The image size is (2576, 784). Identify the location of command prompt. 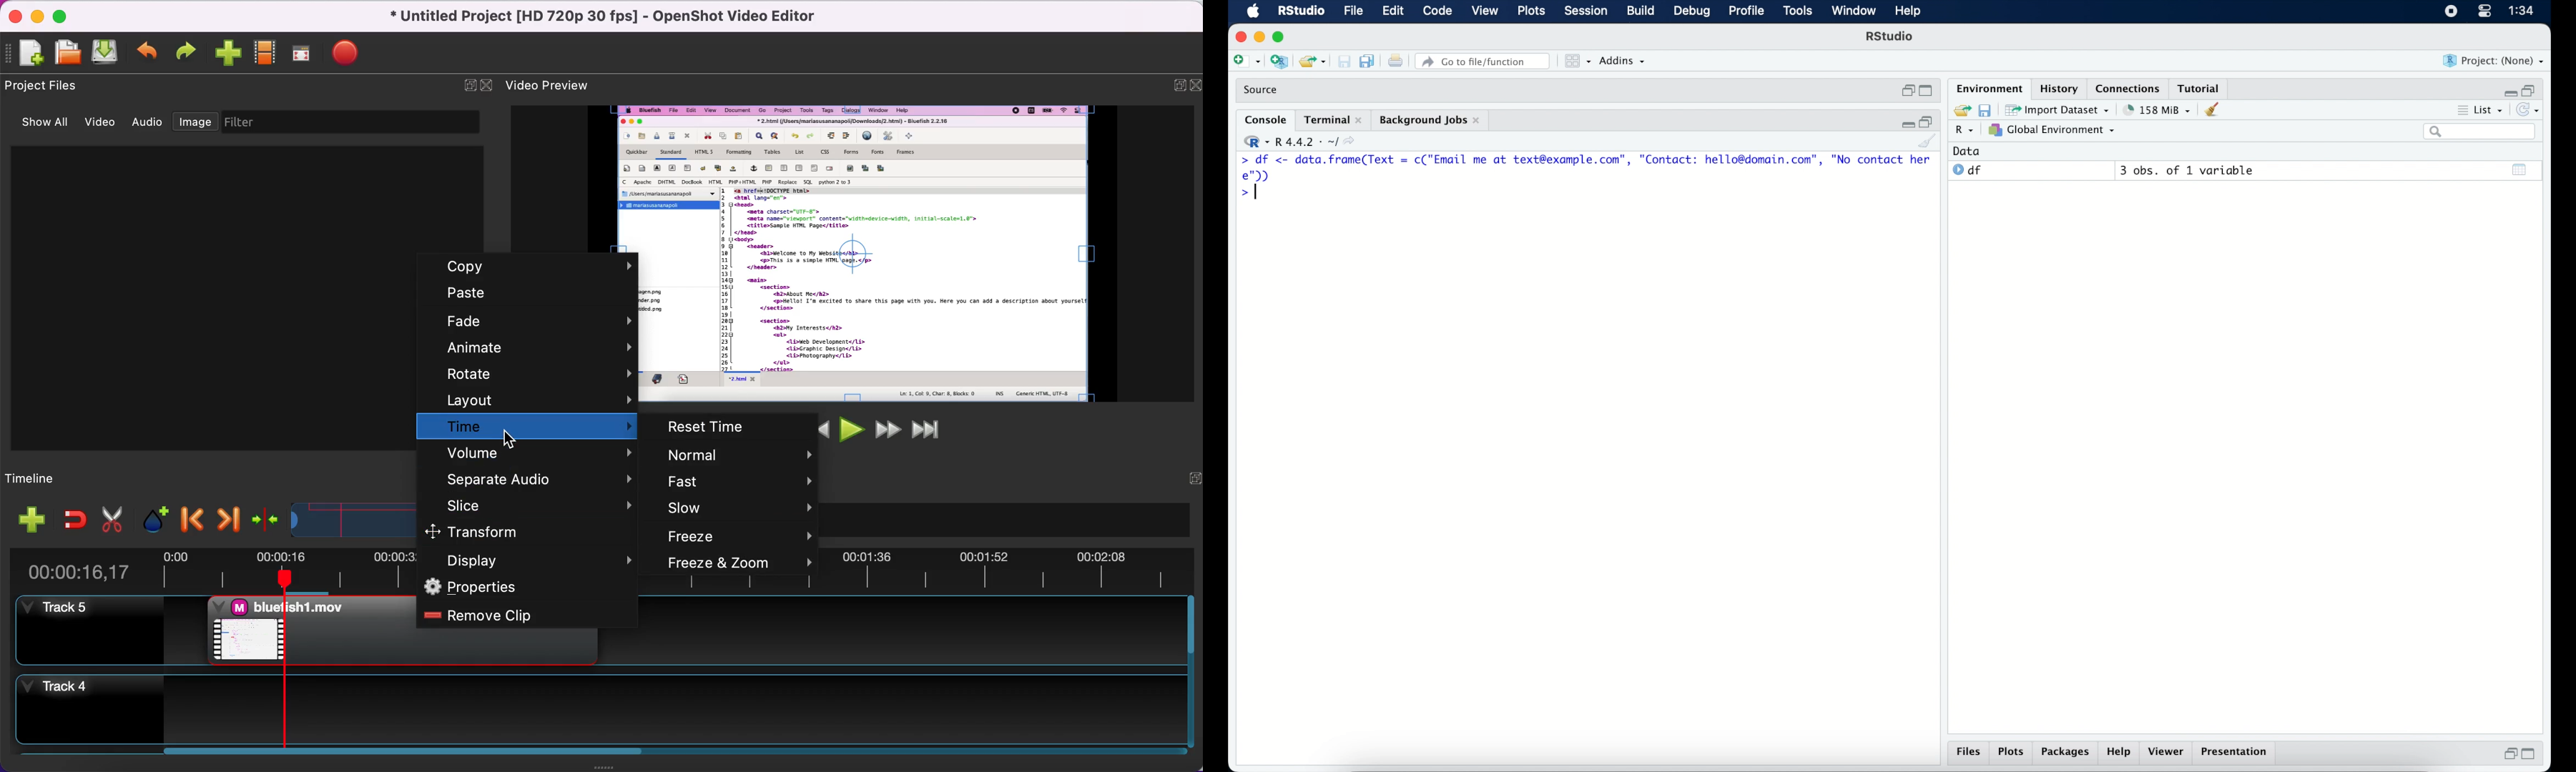
(1250, 194).